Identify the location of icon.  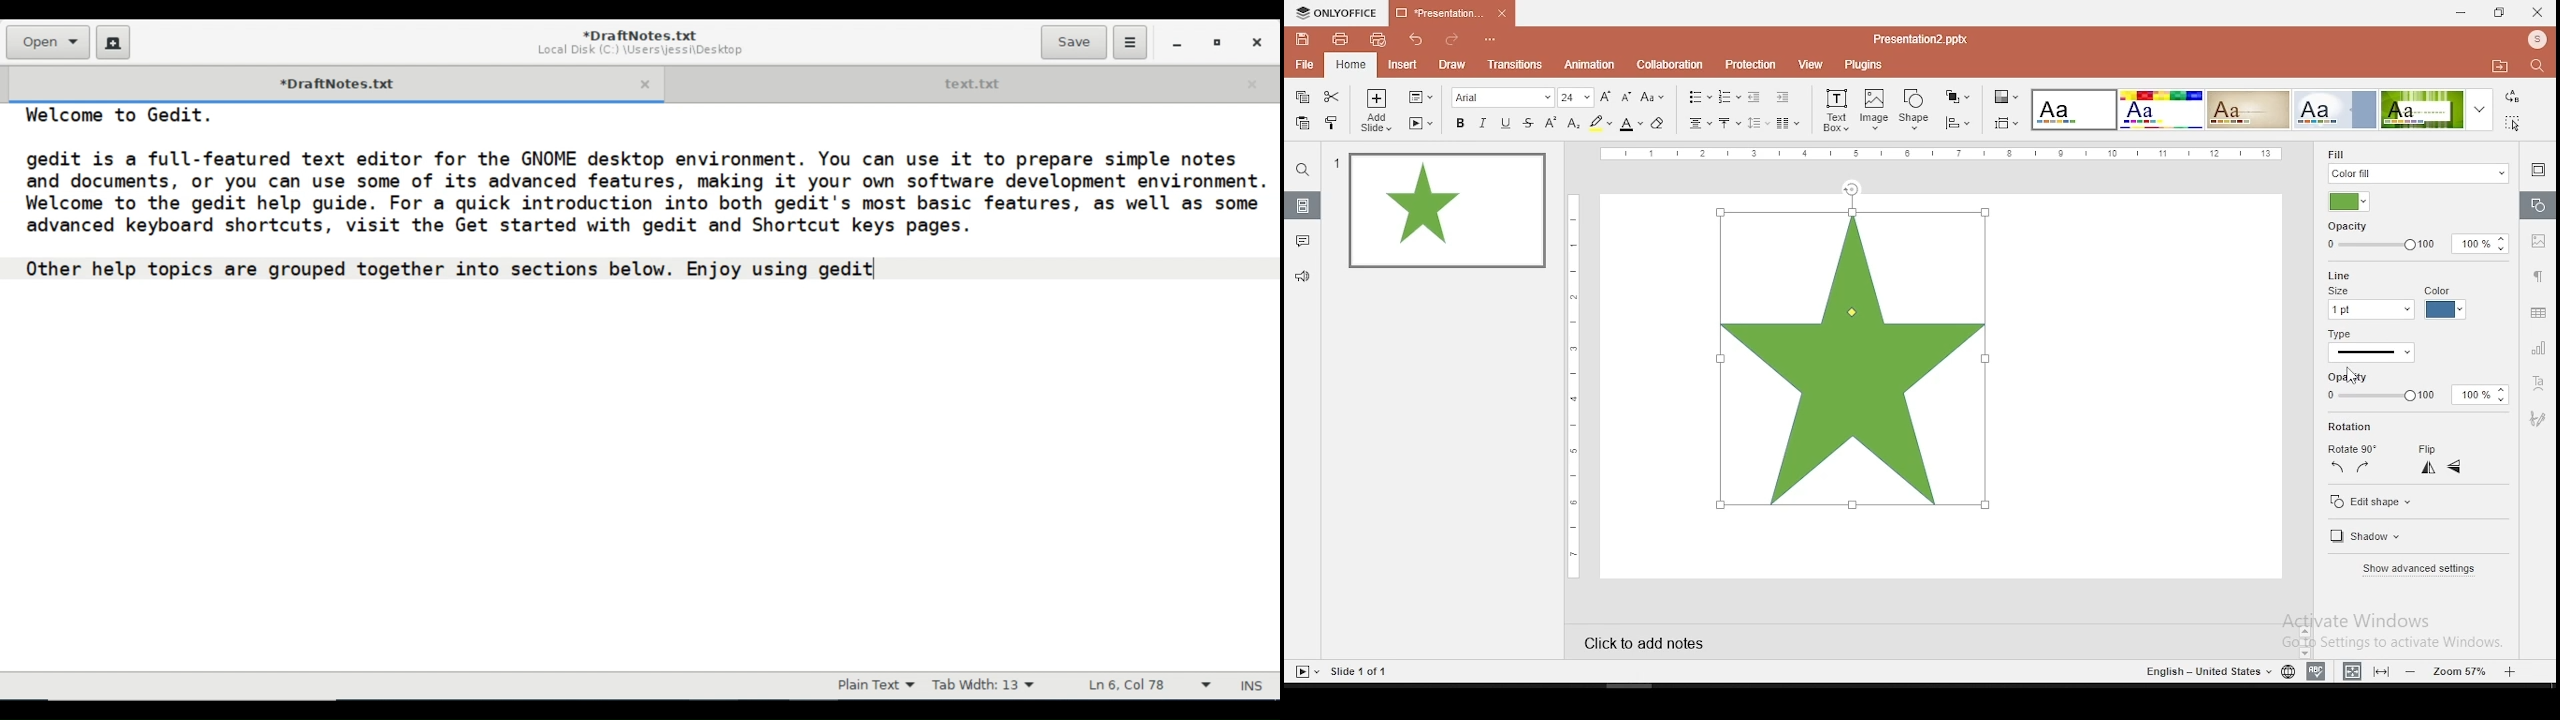
(1337, 13).